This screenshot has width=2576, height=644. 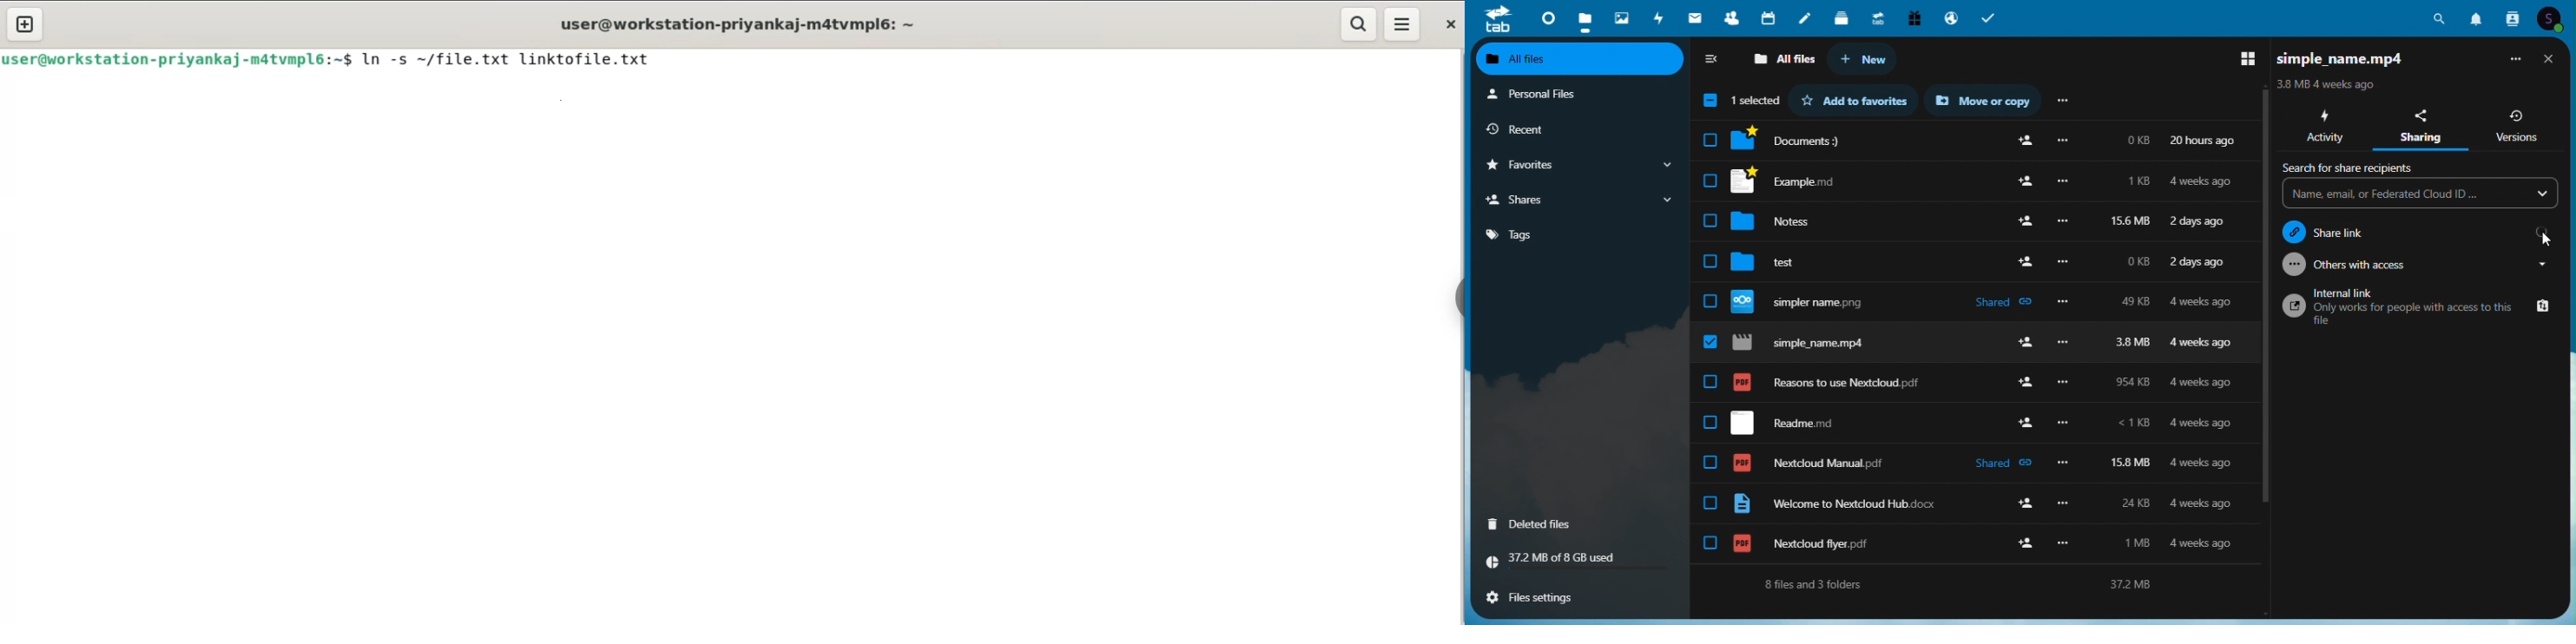 What do you see at coordinates (1623, 15) in the screenshot?
I see `Photos` at bounding box center [1623, 15].